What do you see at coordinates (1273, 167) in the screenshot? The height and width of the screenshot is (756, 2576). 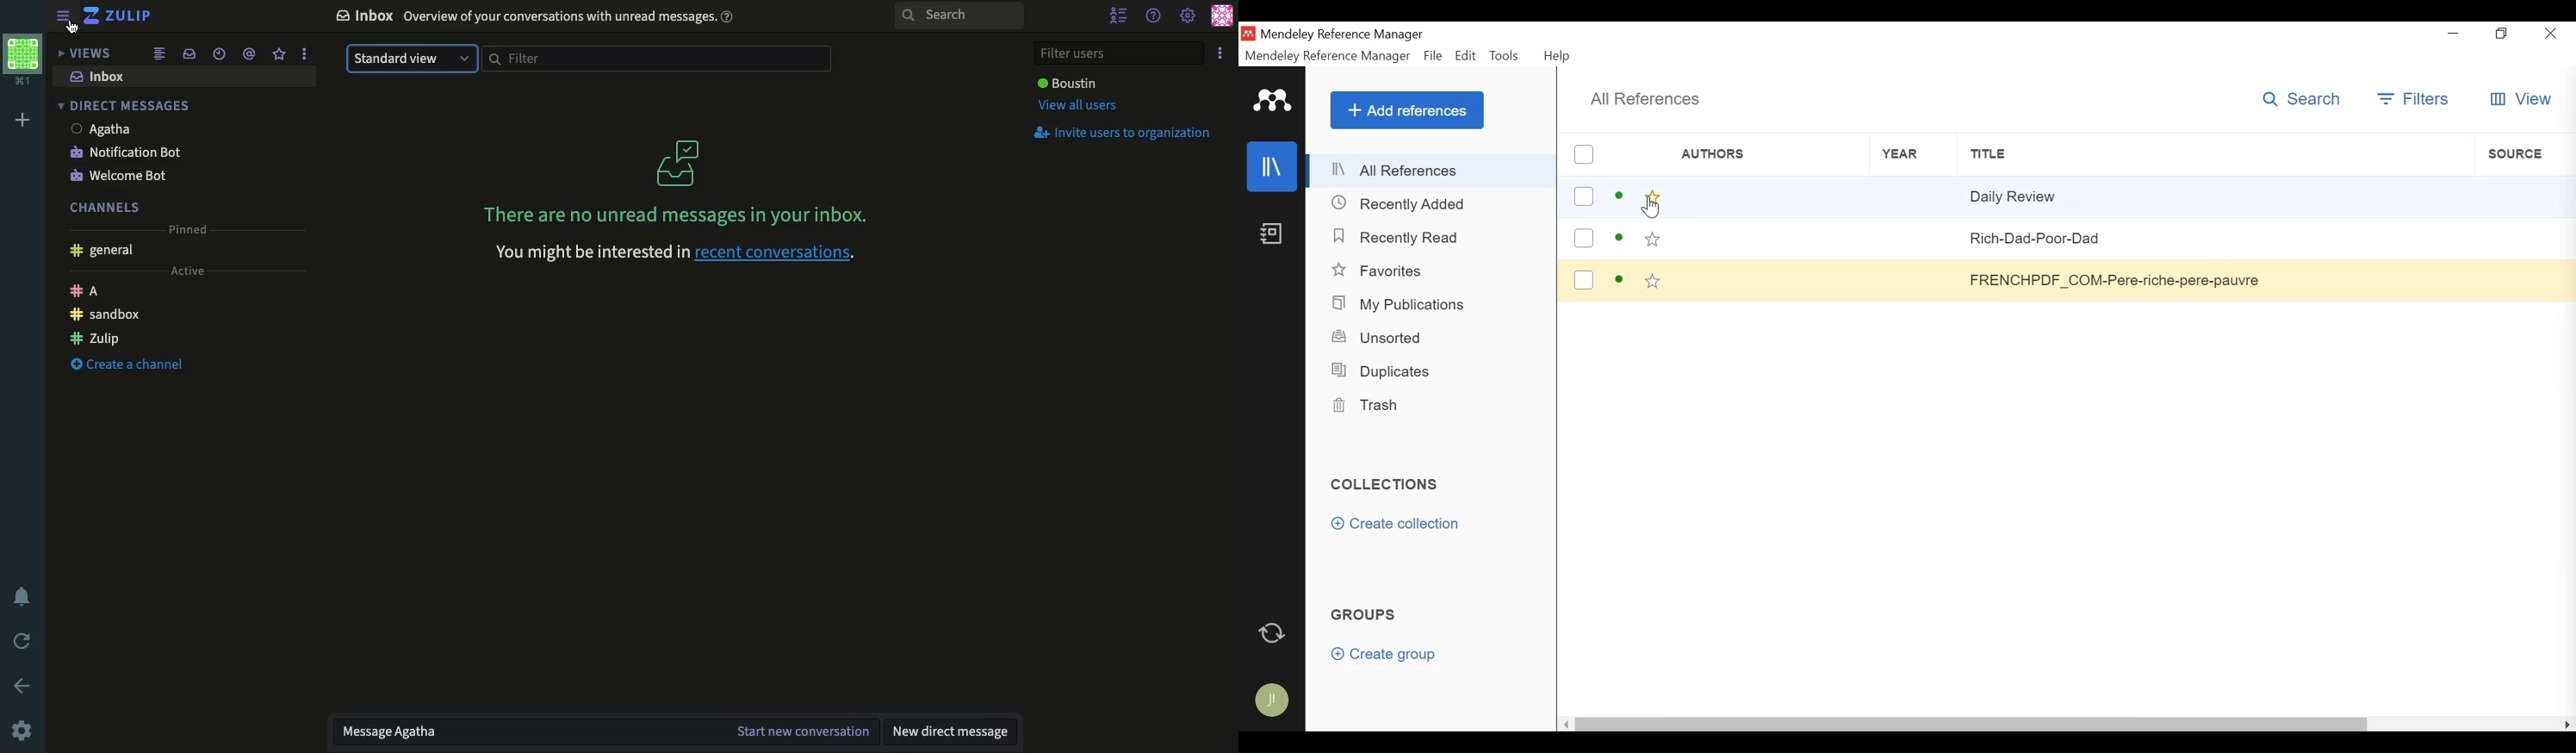 I see `Library` at bounding box center [1273, 167].